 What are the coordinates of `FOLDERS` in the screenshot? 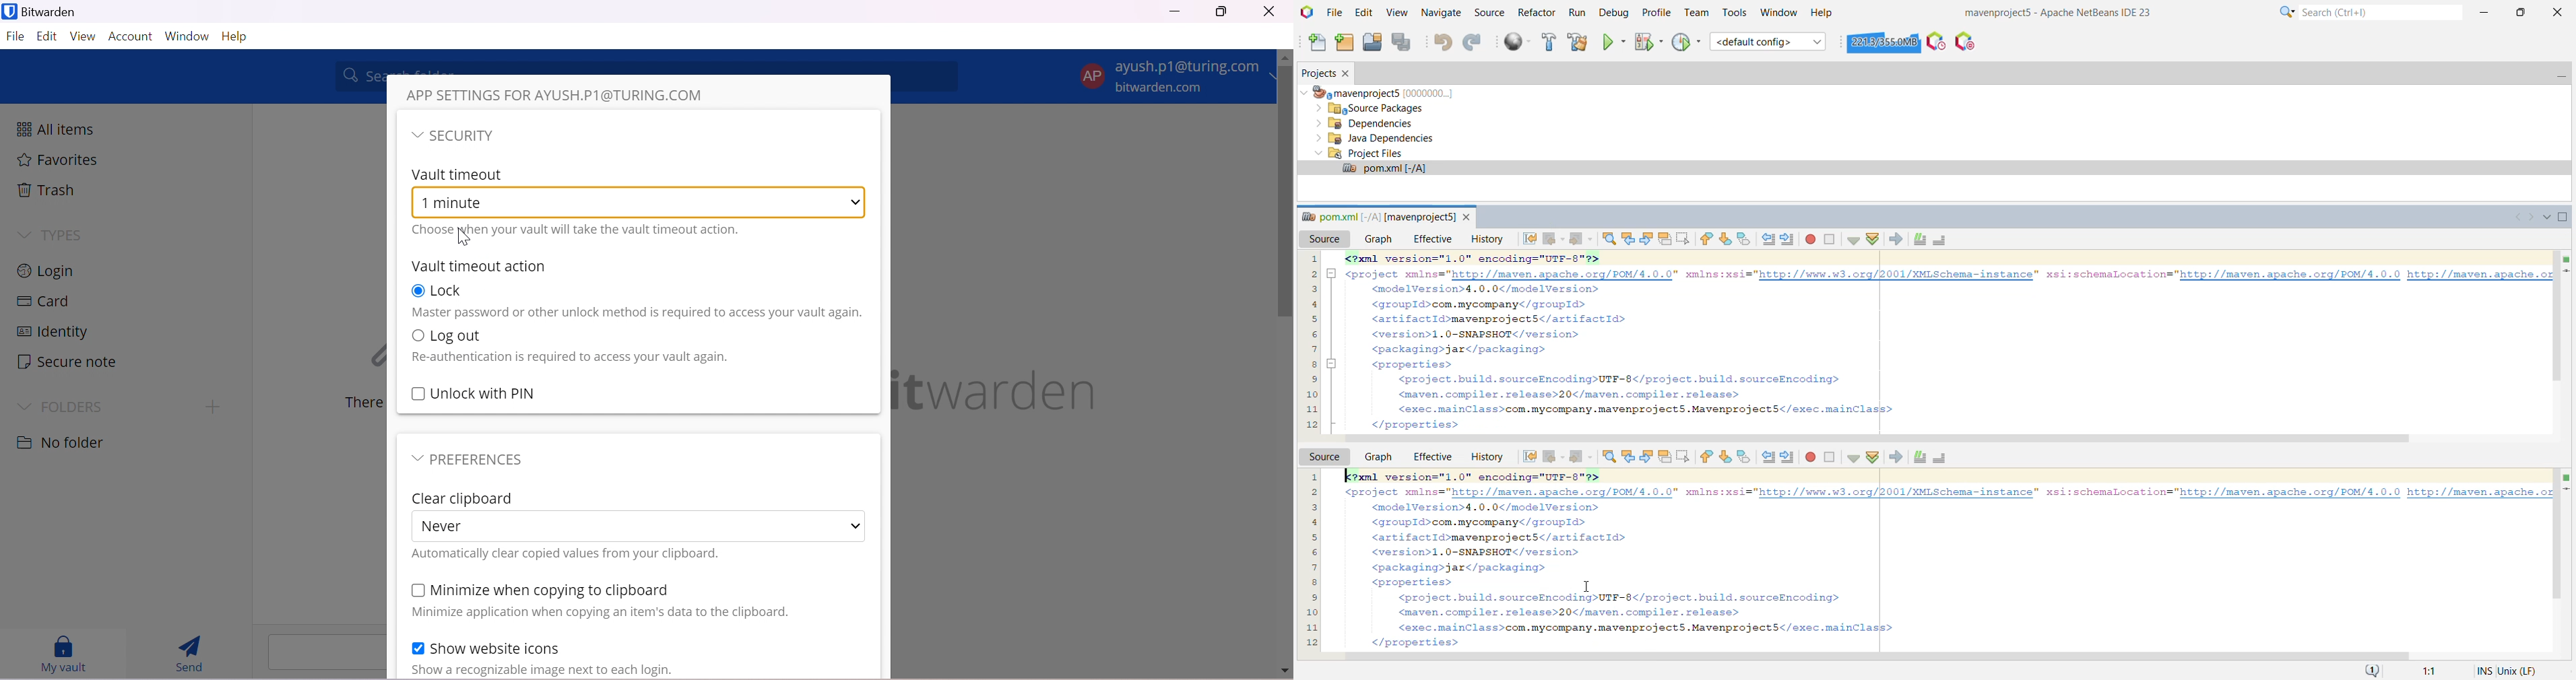 It's located at (75, 407).